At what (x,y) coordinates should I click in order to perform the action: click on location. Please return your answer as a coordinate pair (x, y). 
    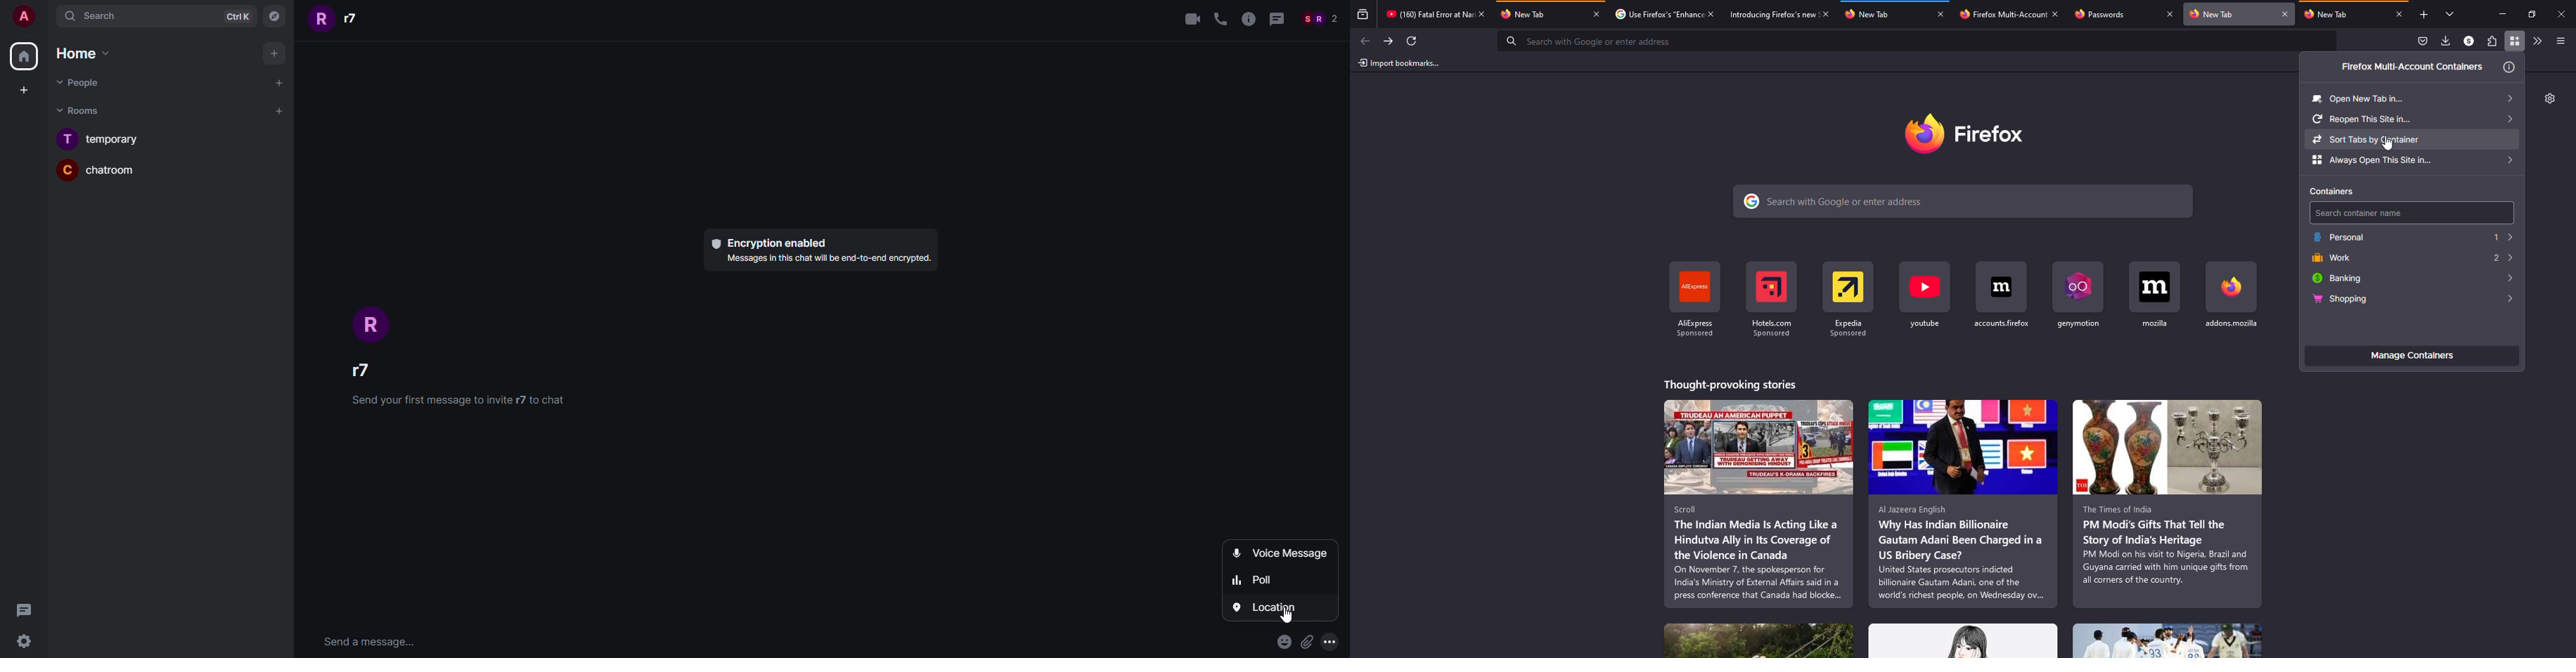
    Looking at the image, I should click on (1272, 606).